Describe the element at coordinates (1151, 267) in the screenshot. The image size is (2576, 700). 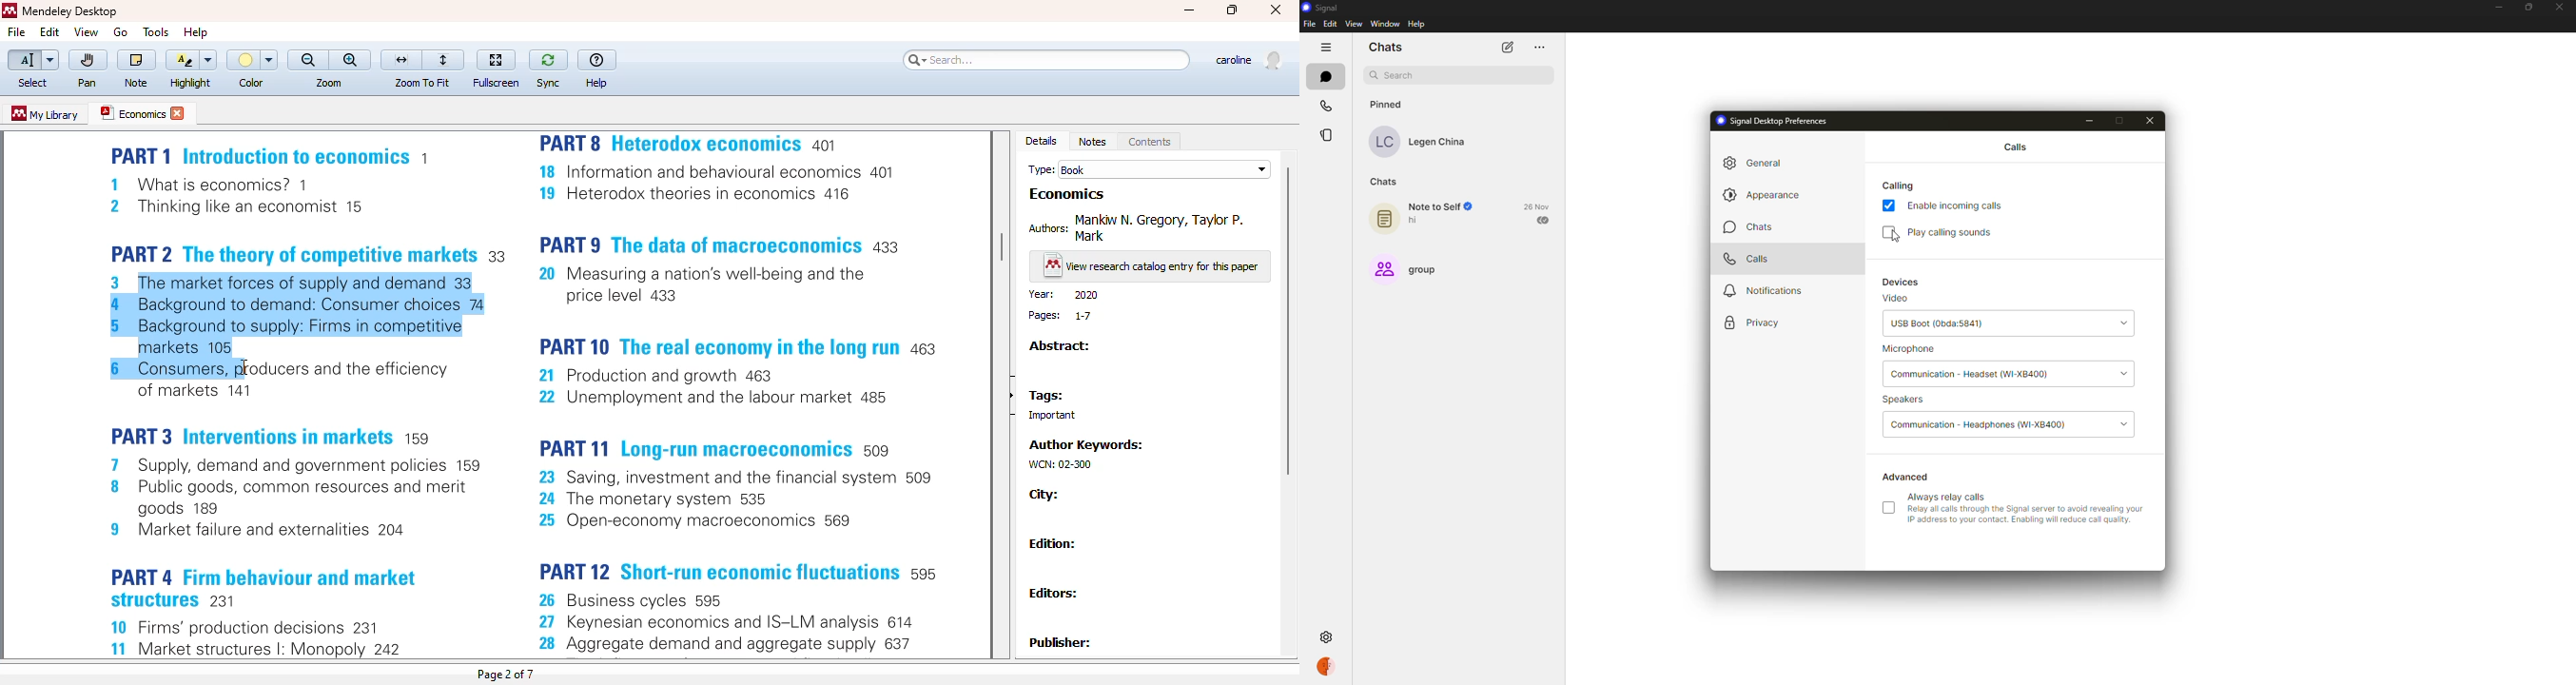
I see `view research catalog entry for this paper` at that location.